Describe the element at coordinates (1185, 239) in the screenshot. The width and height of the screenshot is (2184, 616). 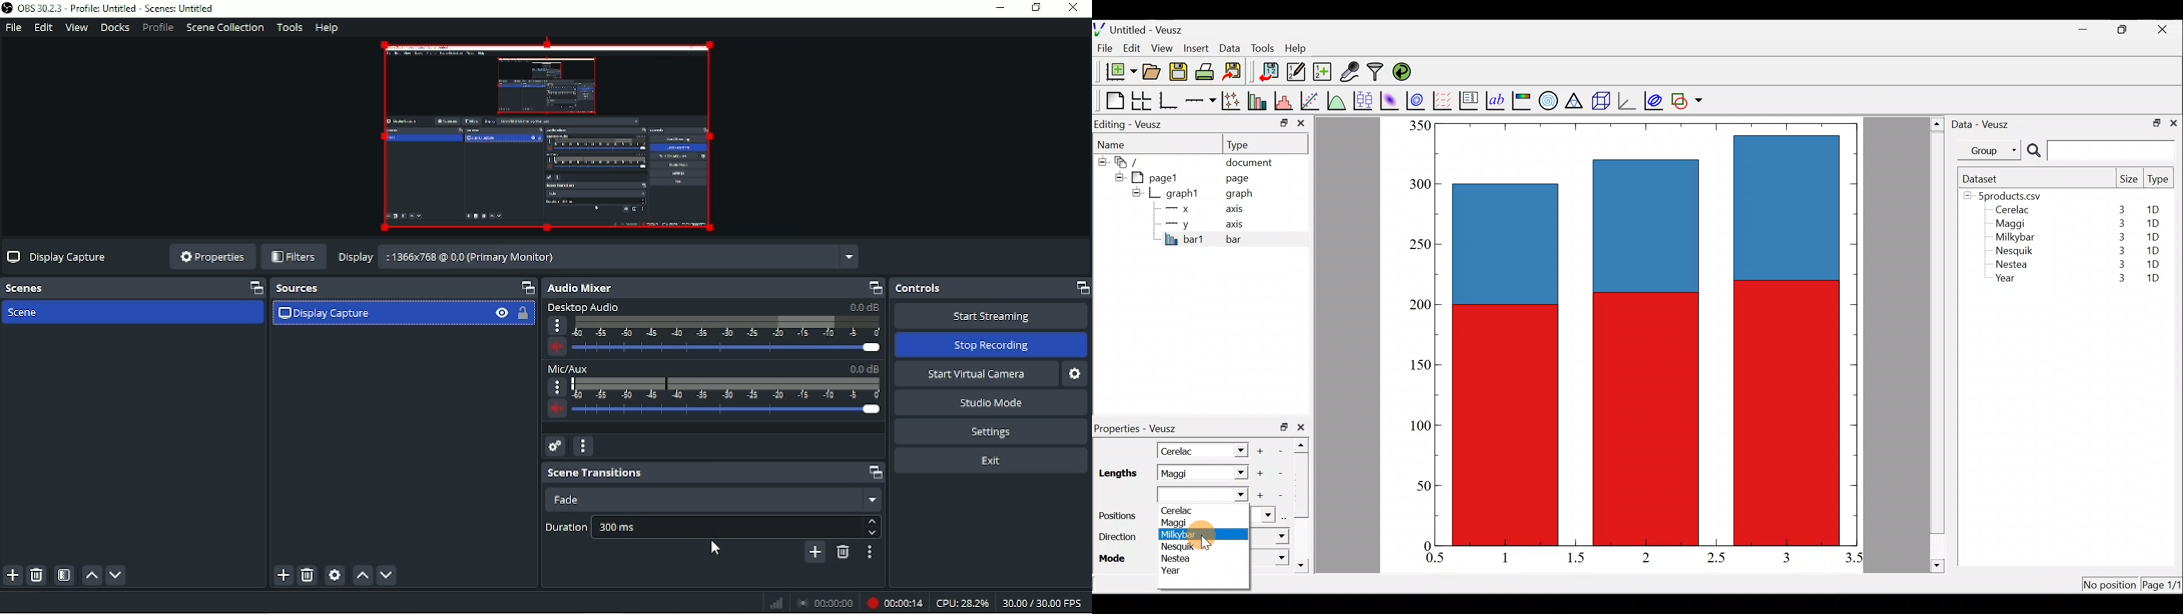
I see `bar1` at that location.